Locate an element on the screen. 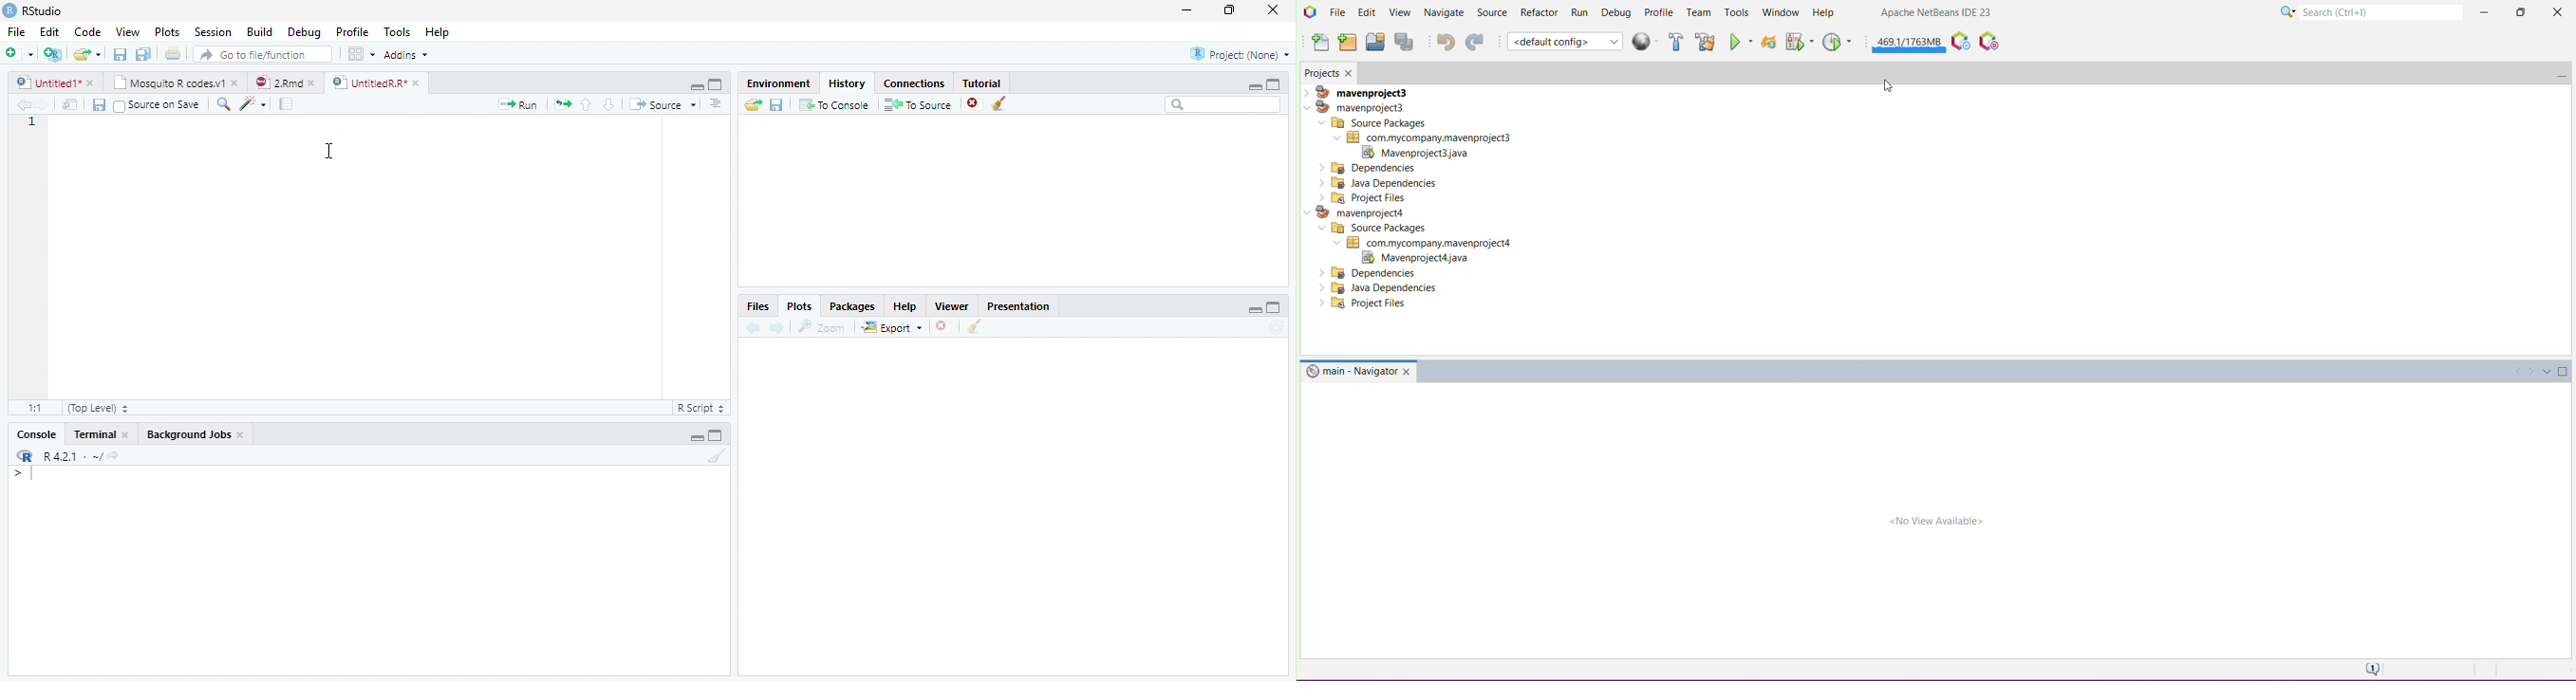 This screenshot has width=2576, height=700. Session is located at coordinates (215, 32).